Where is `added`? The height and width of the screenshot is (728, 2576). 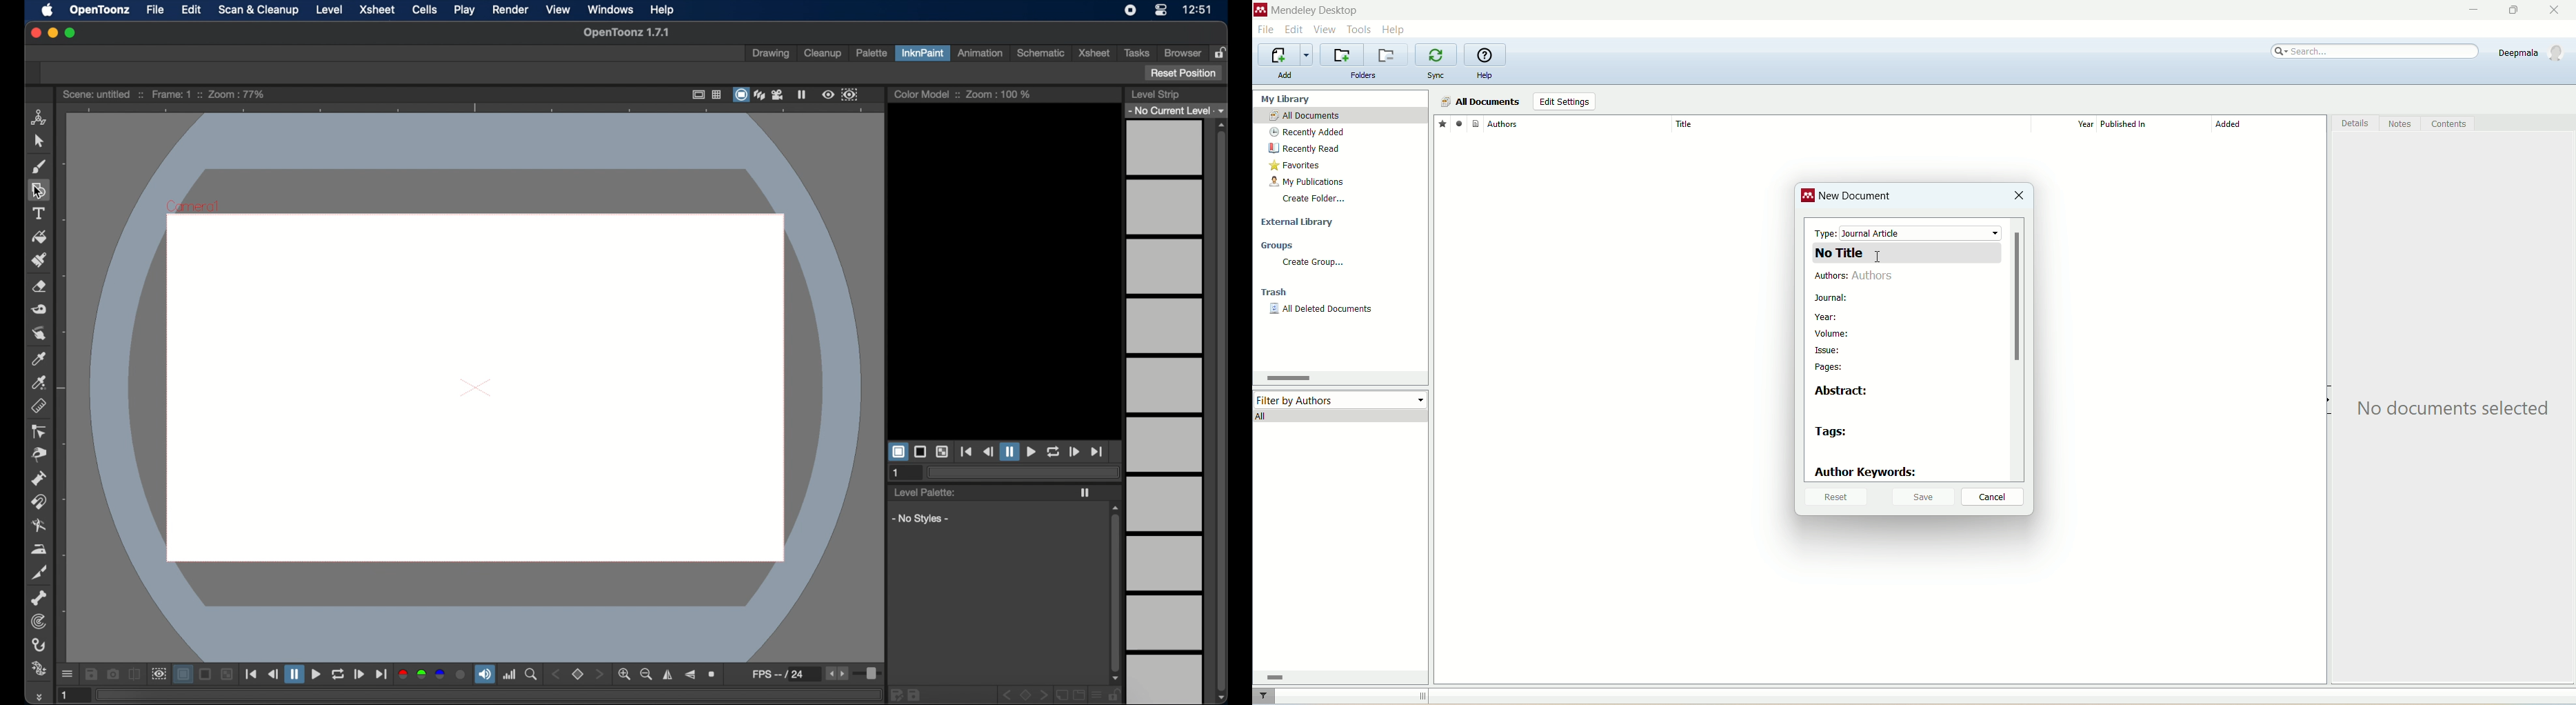 added is located at coordinates (2269, 128).